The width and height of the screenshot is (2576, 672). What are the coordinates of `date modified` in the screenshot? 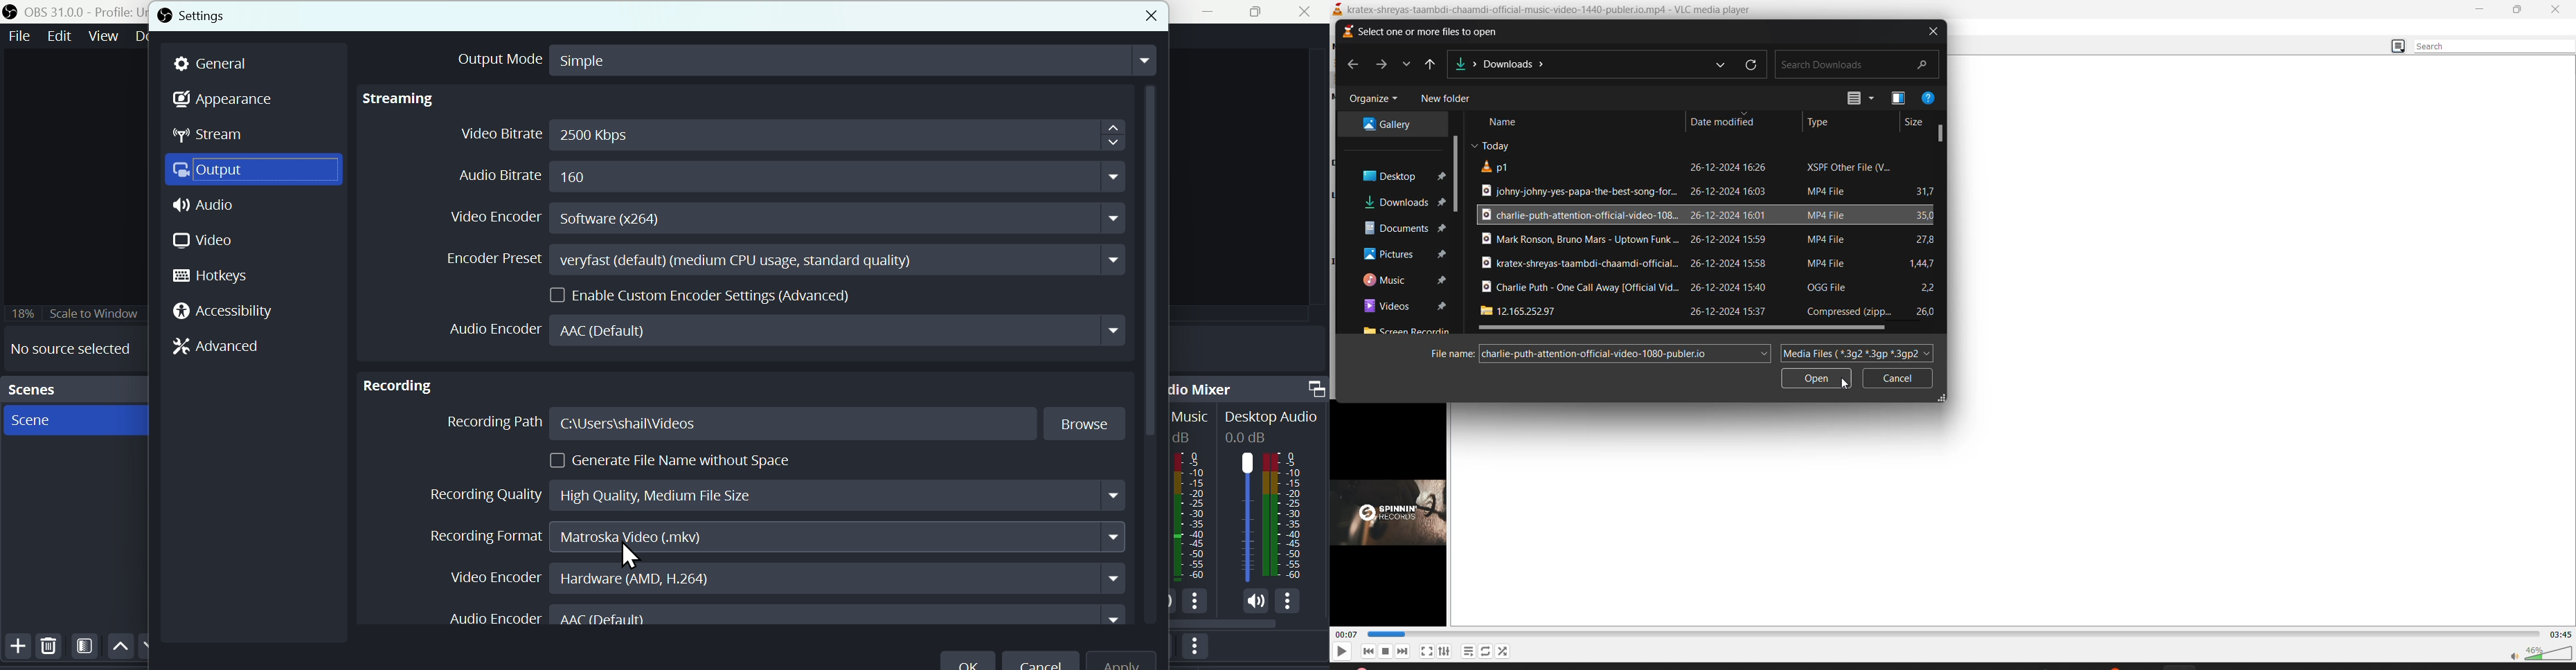 It's located at (1724, 310).